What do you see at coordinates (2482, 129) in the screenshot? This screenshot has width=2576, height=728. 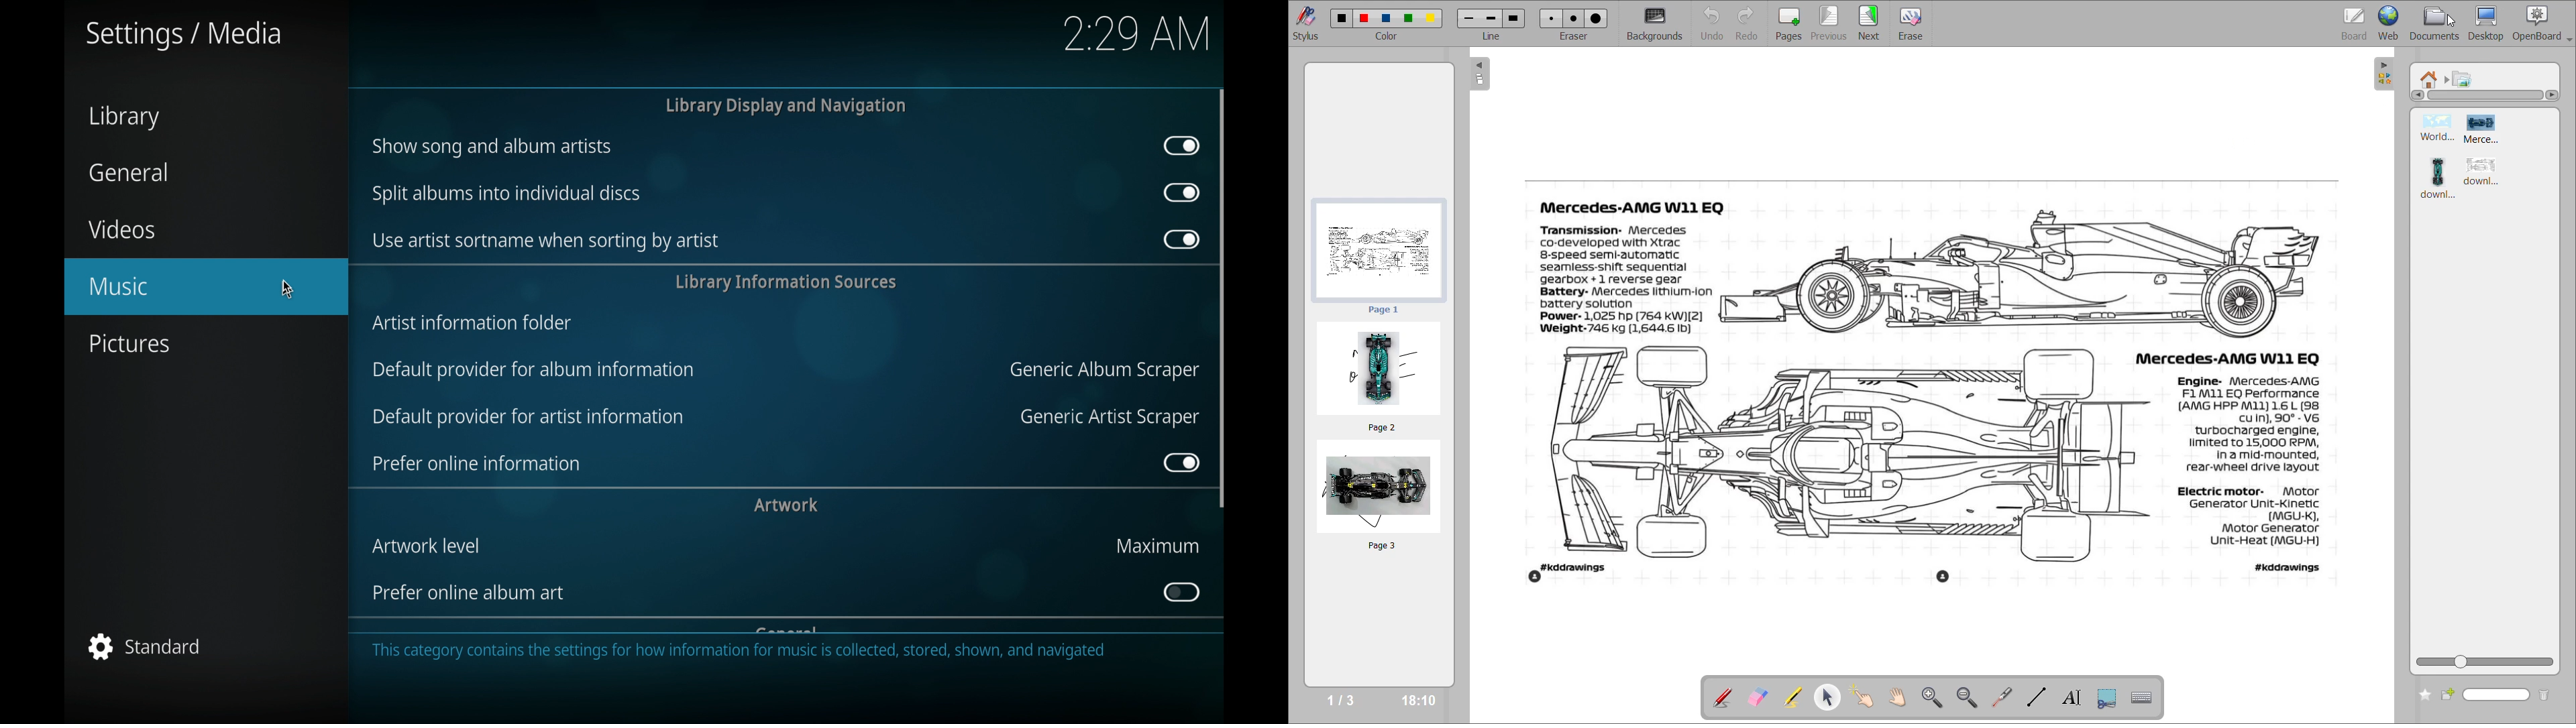 I see `mercedes image` at bounding box center [2482, 129].